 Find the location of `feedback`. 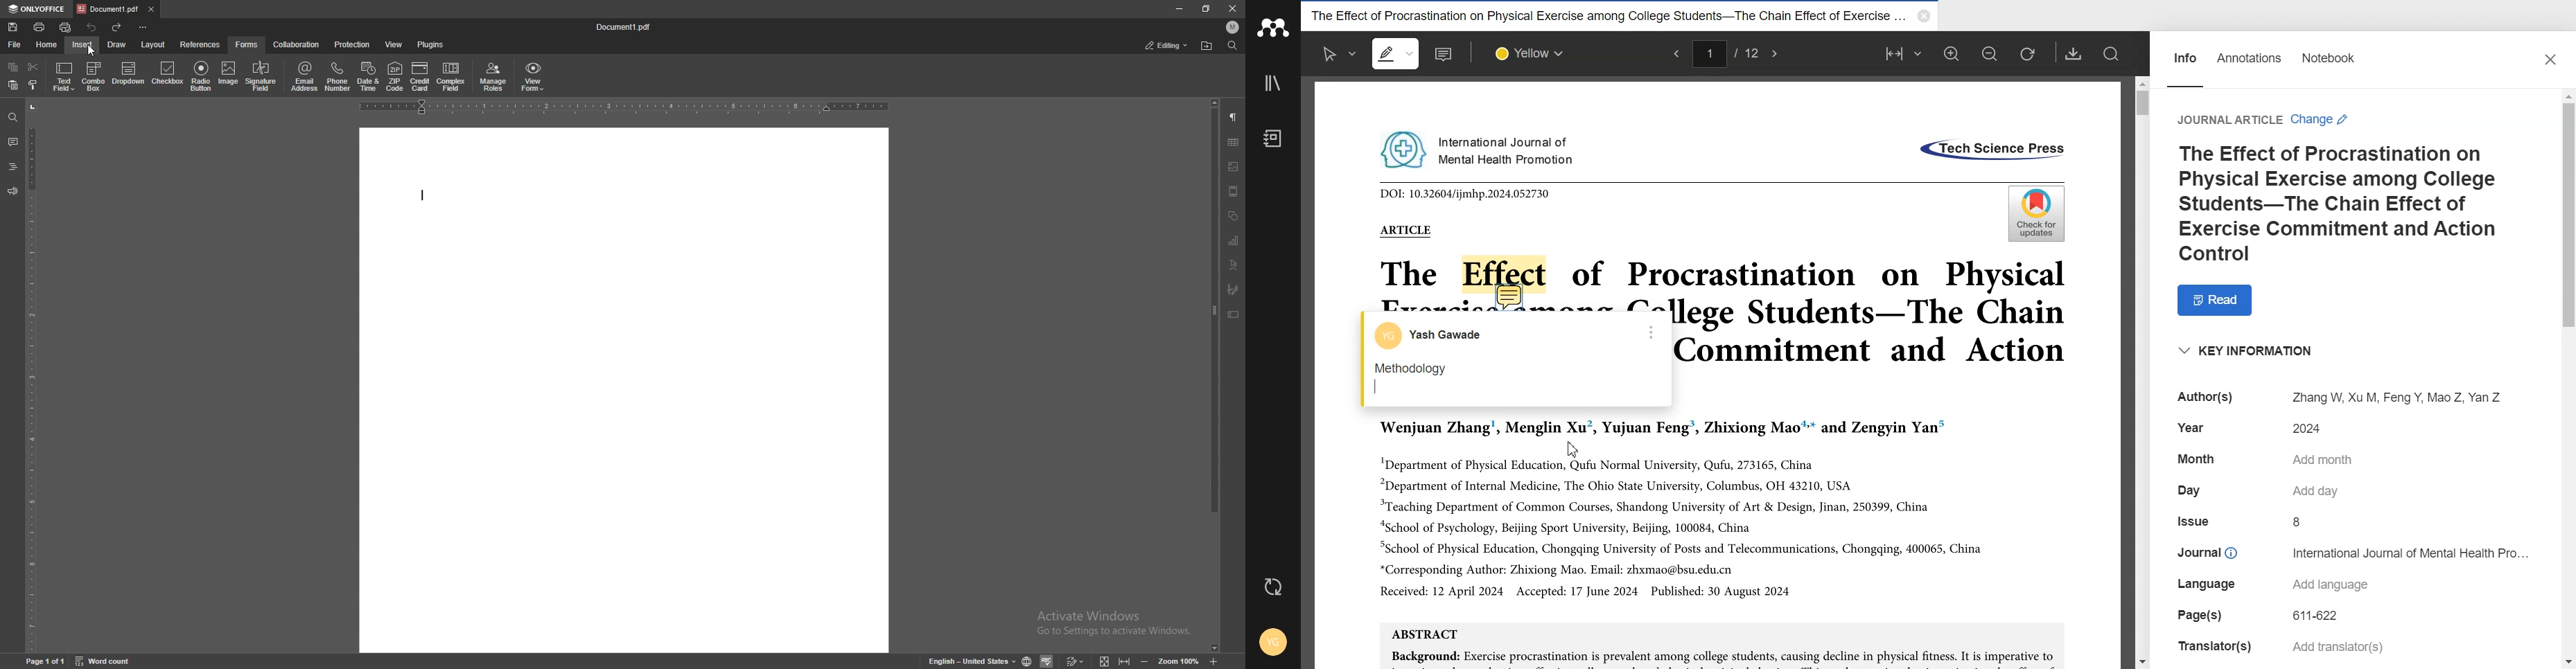

feedback is located at coordinates (12, 191).